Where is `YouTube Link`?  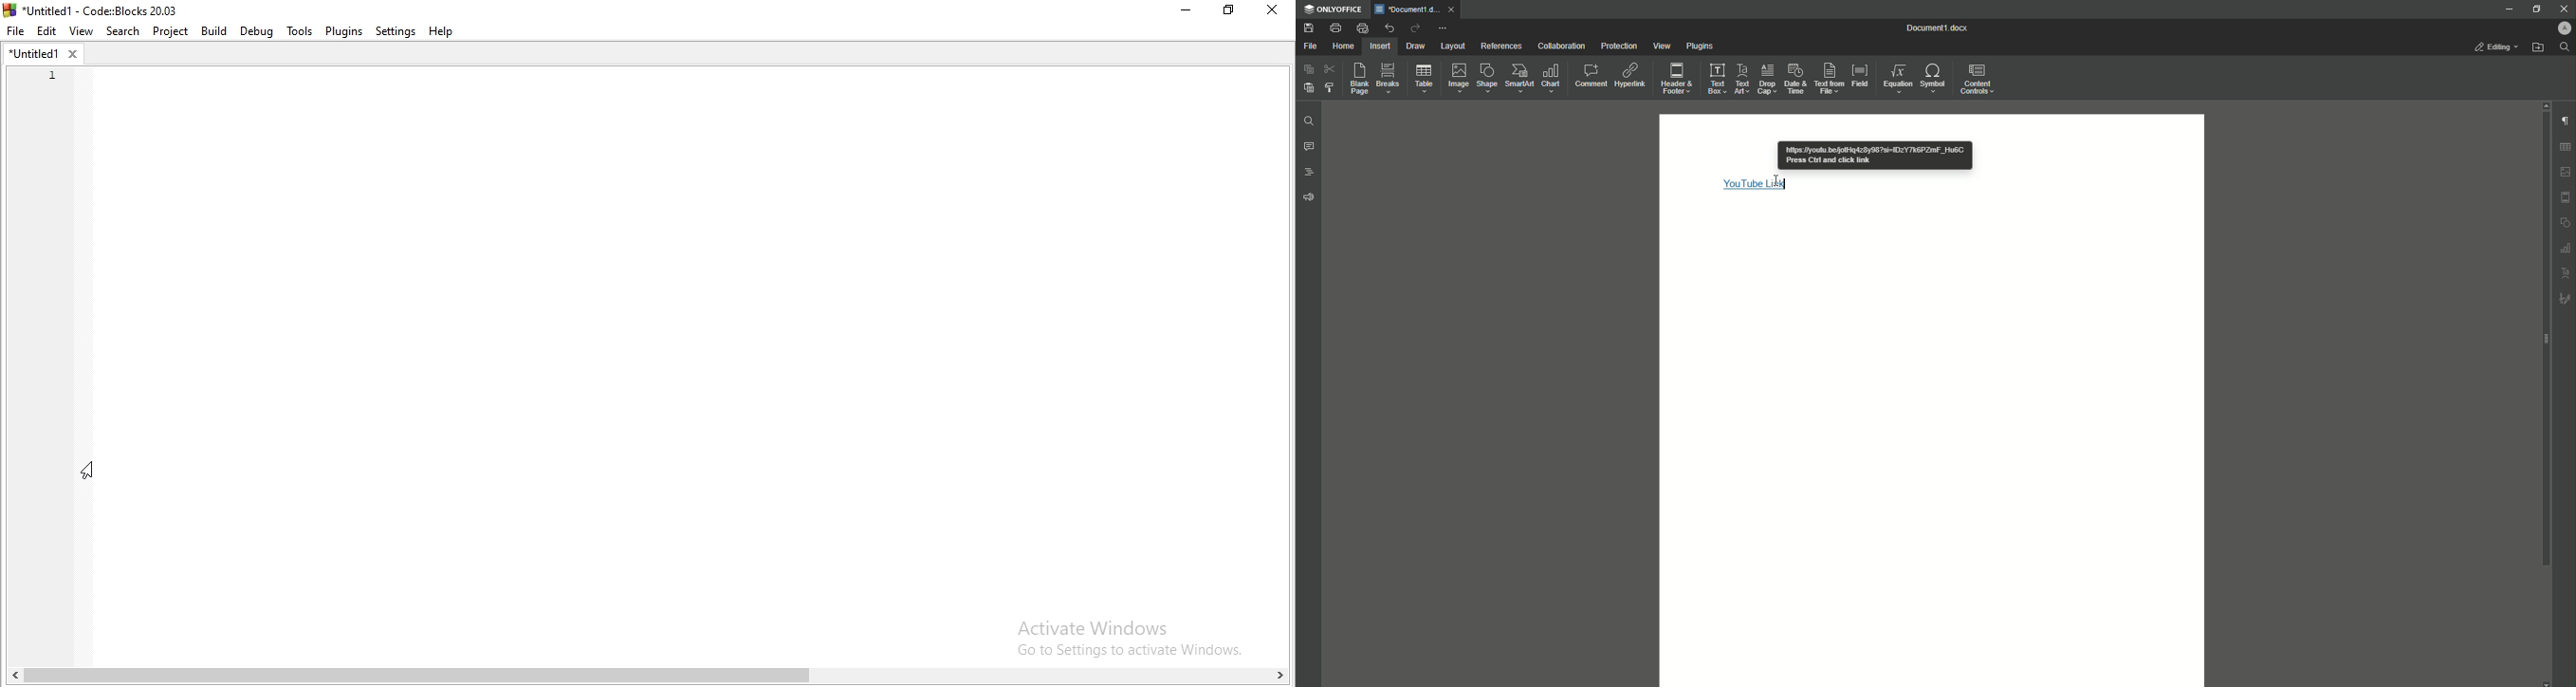 YouTube Link is located at coordinates (1757, 184).